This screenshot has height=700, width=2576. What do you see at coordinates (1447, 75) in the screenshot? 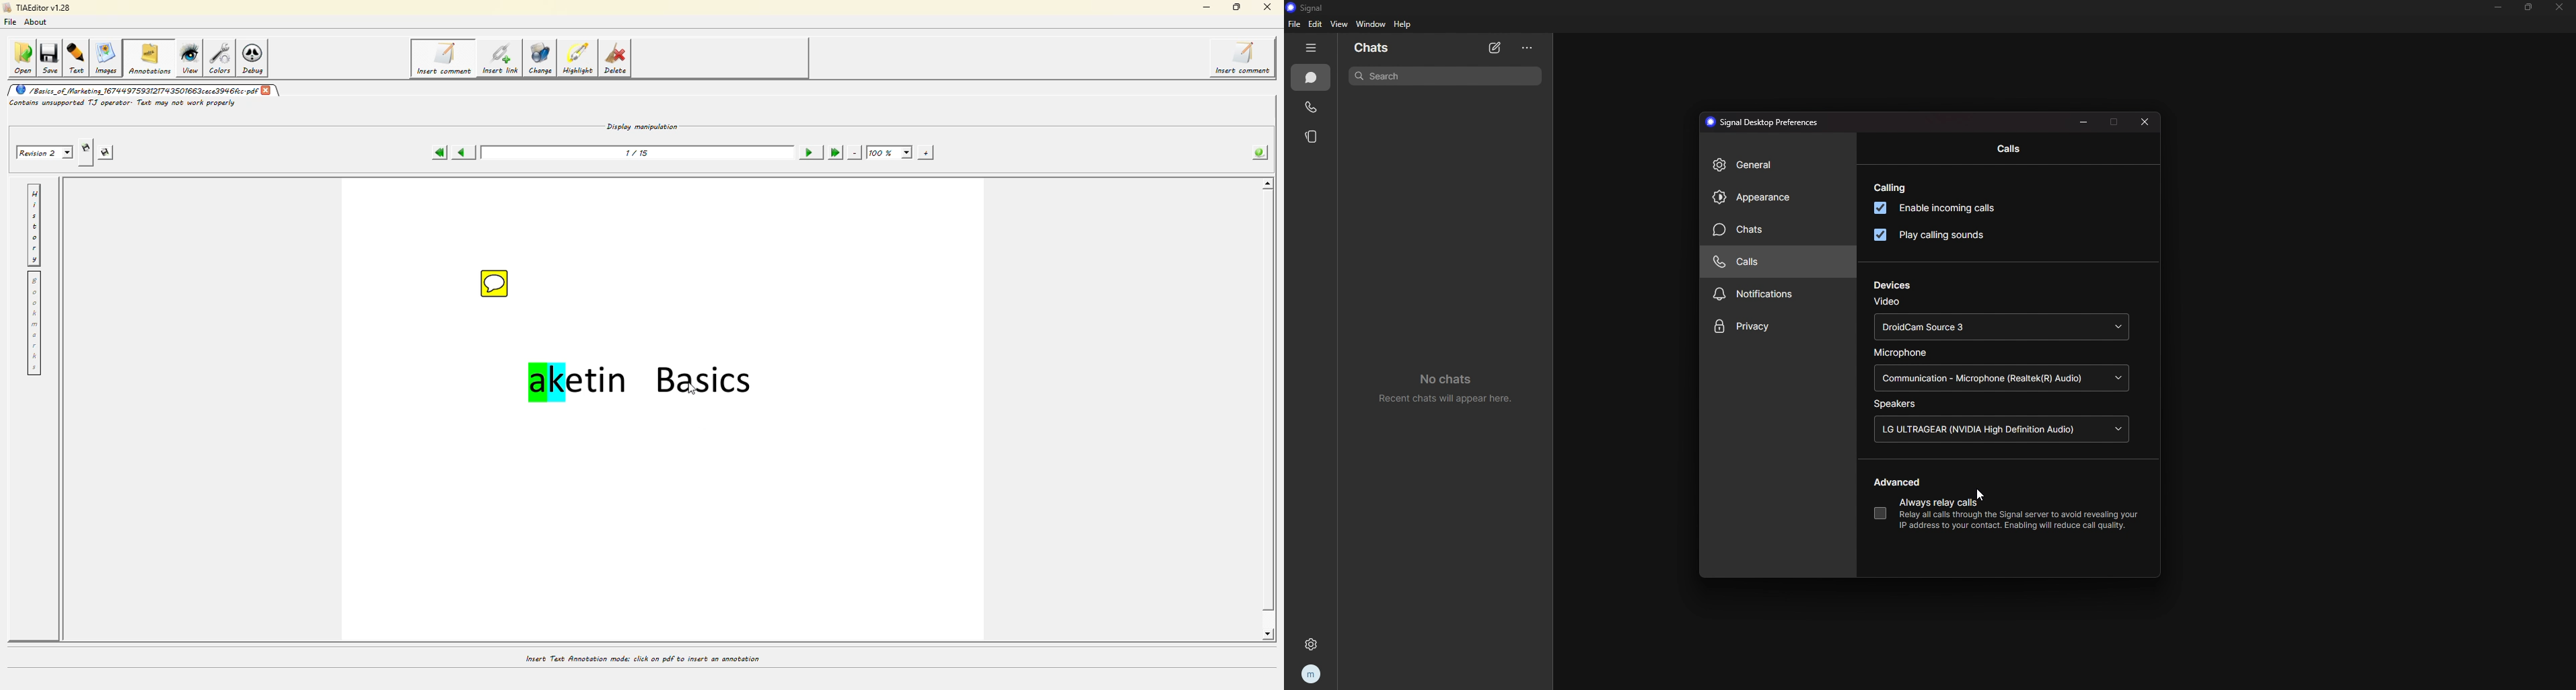
I see `search` at bounding box center [1447, 75].